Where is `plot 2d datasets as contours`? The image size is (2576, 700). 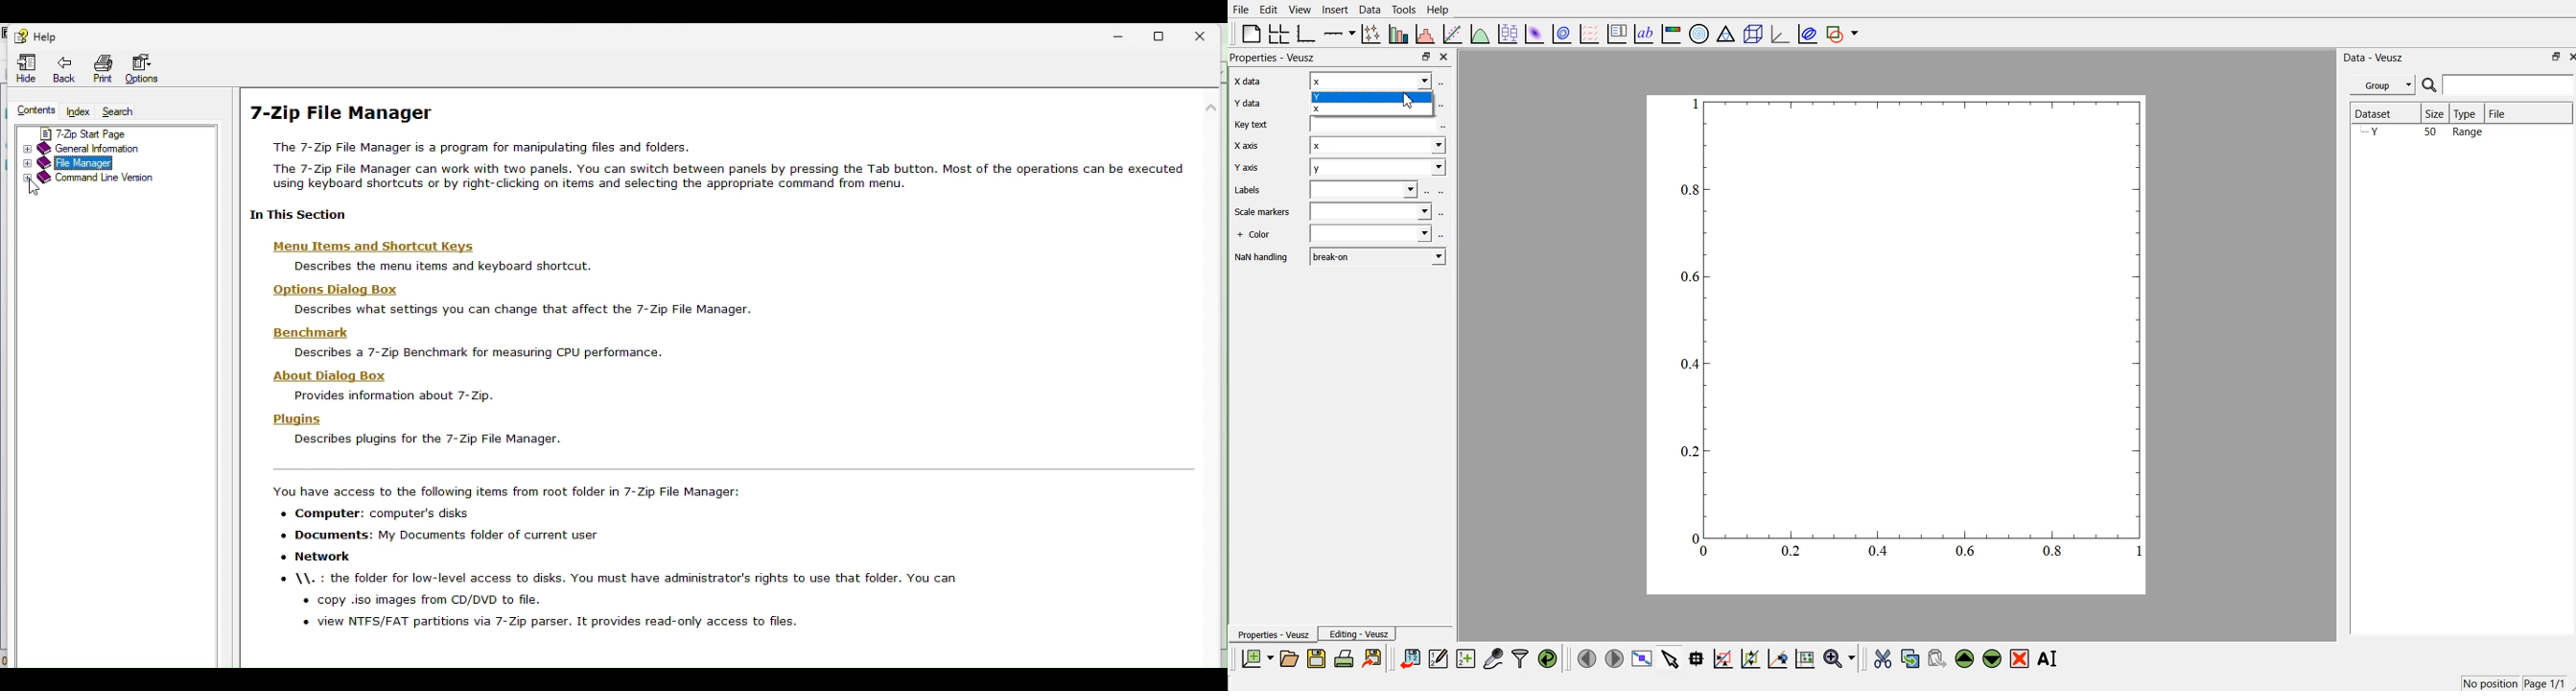
plot 2d datasets as contours is located at coordinates (1562, 32).